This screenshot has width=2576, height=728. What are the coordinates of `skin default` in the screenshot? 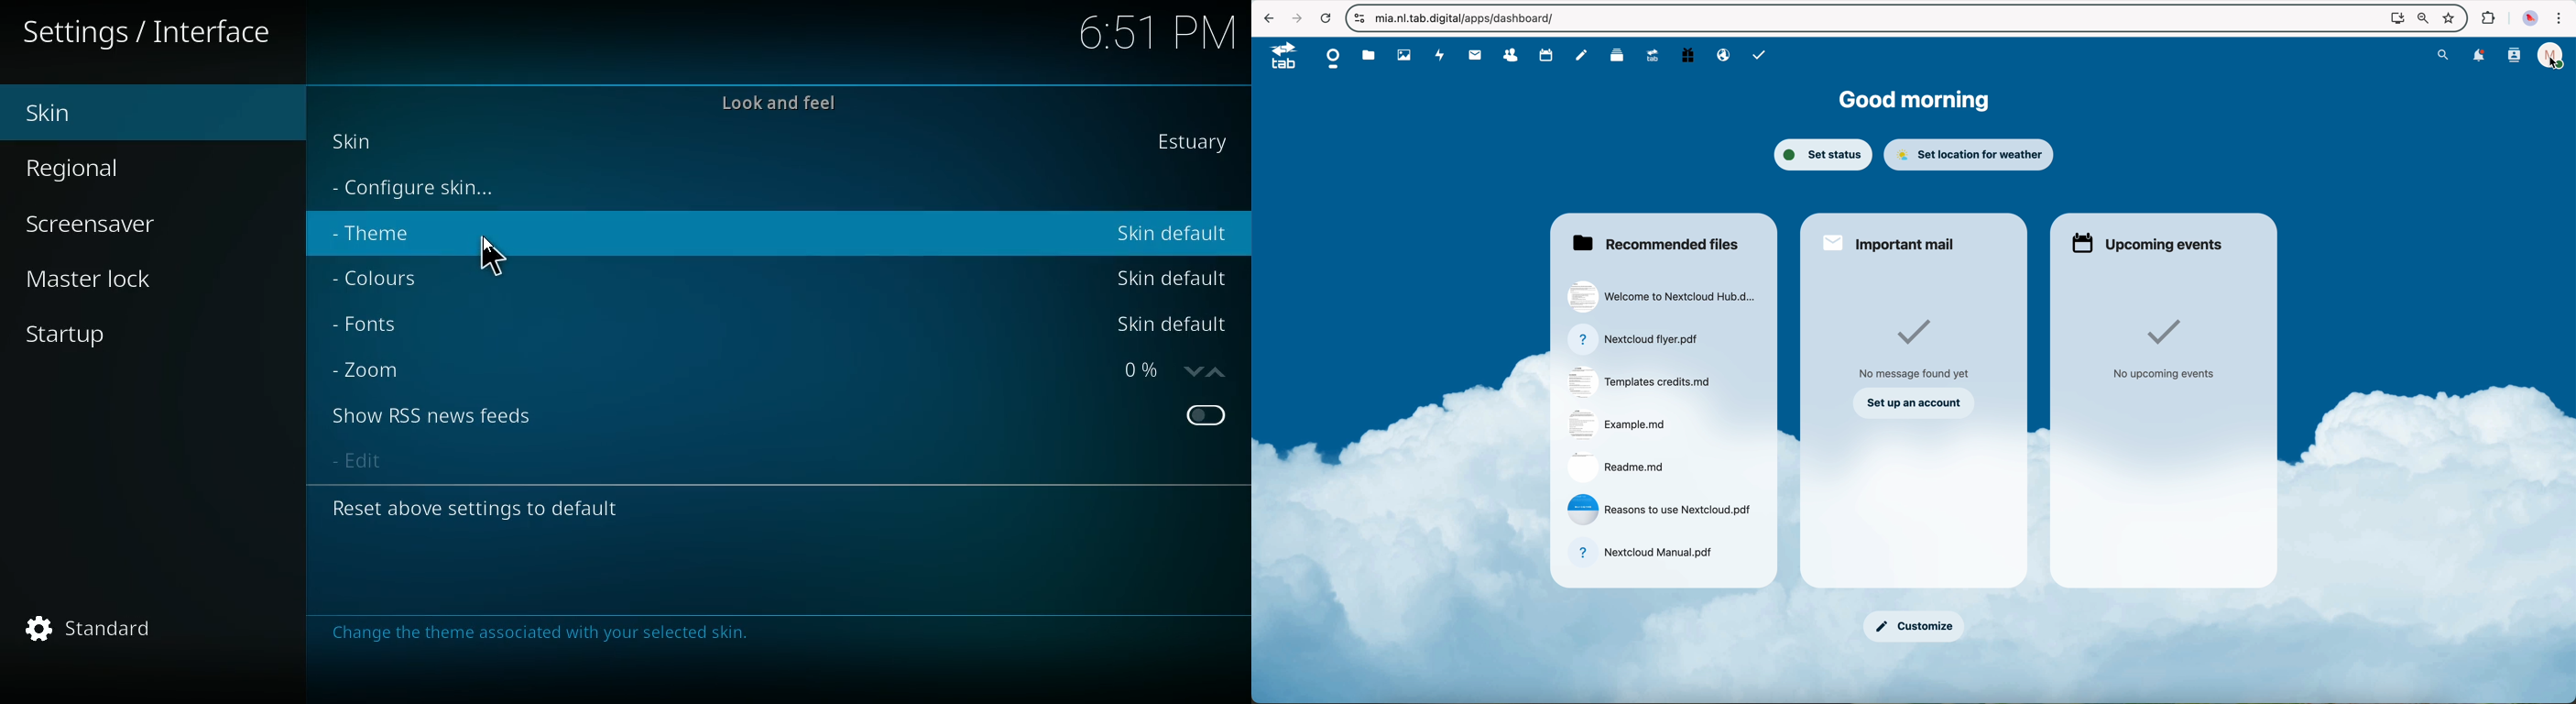 It's located at (1167, 324).